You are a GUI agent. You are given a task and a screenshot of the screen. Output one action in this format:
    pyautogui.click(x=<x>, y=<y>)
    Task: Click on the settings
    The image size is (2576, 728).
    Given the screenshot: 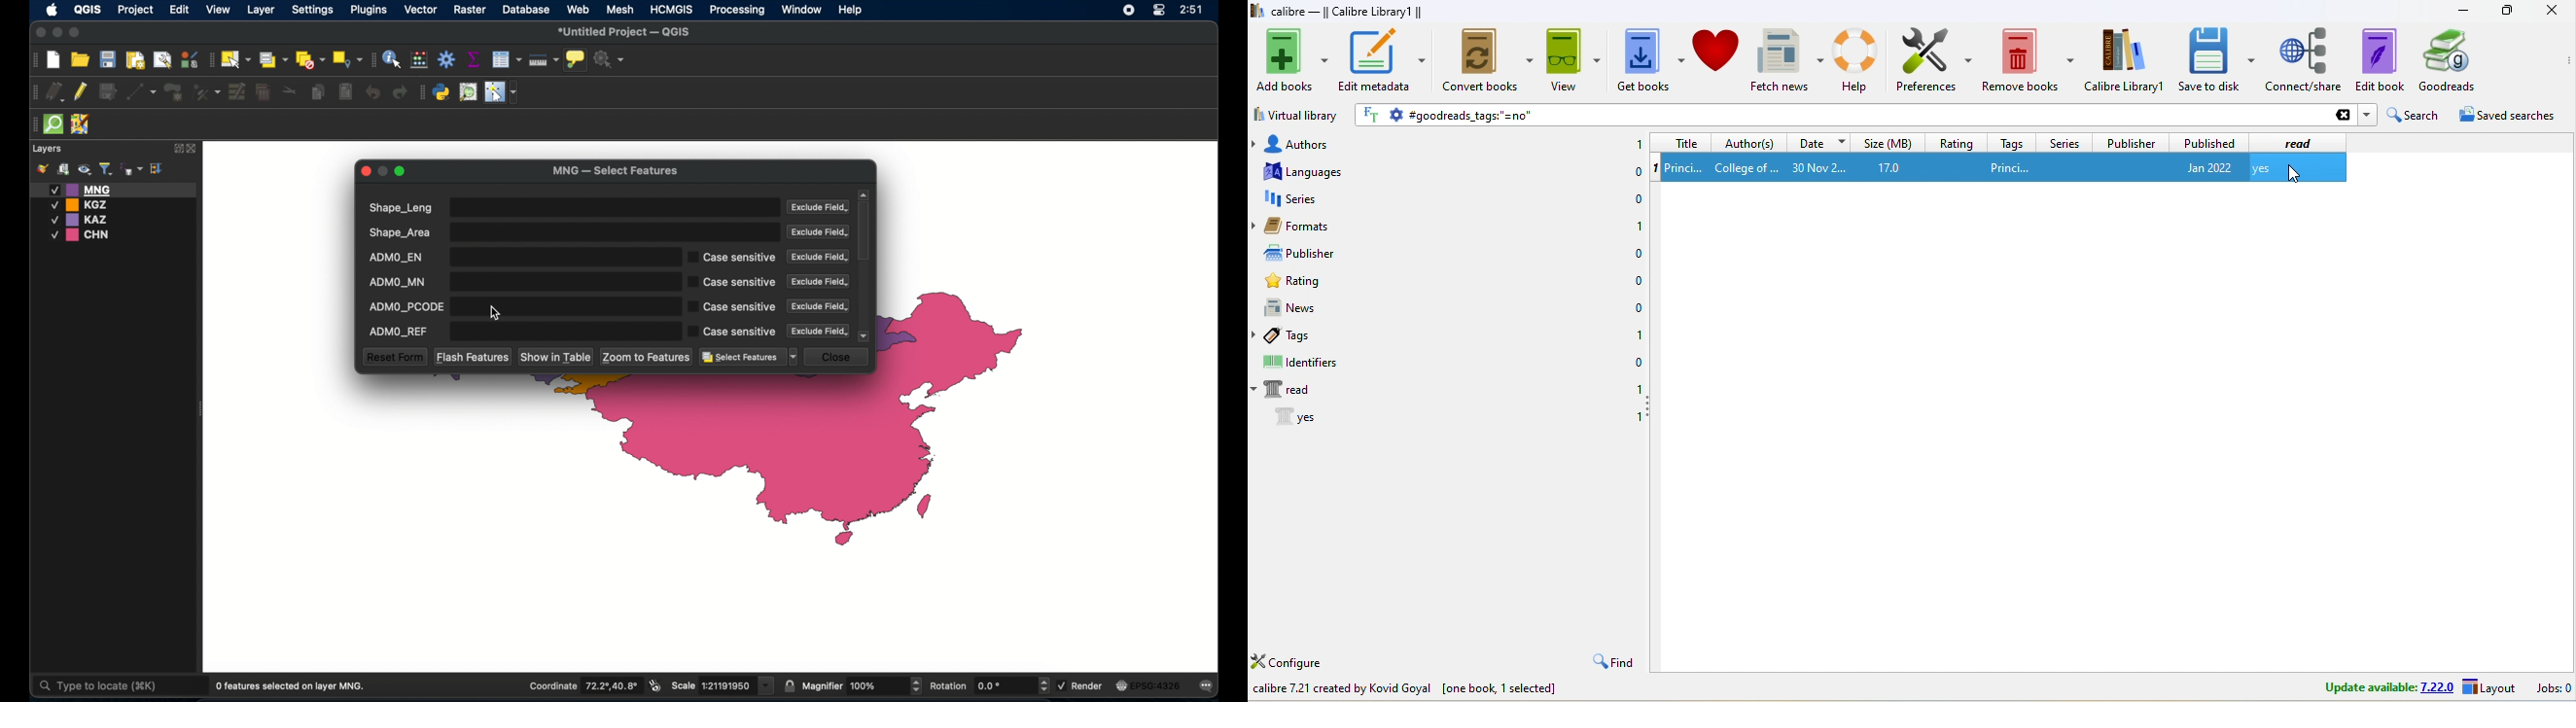 What is the action you would take?
    pyautogui.click(x=1395, y=116)
    